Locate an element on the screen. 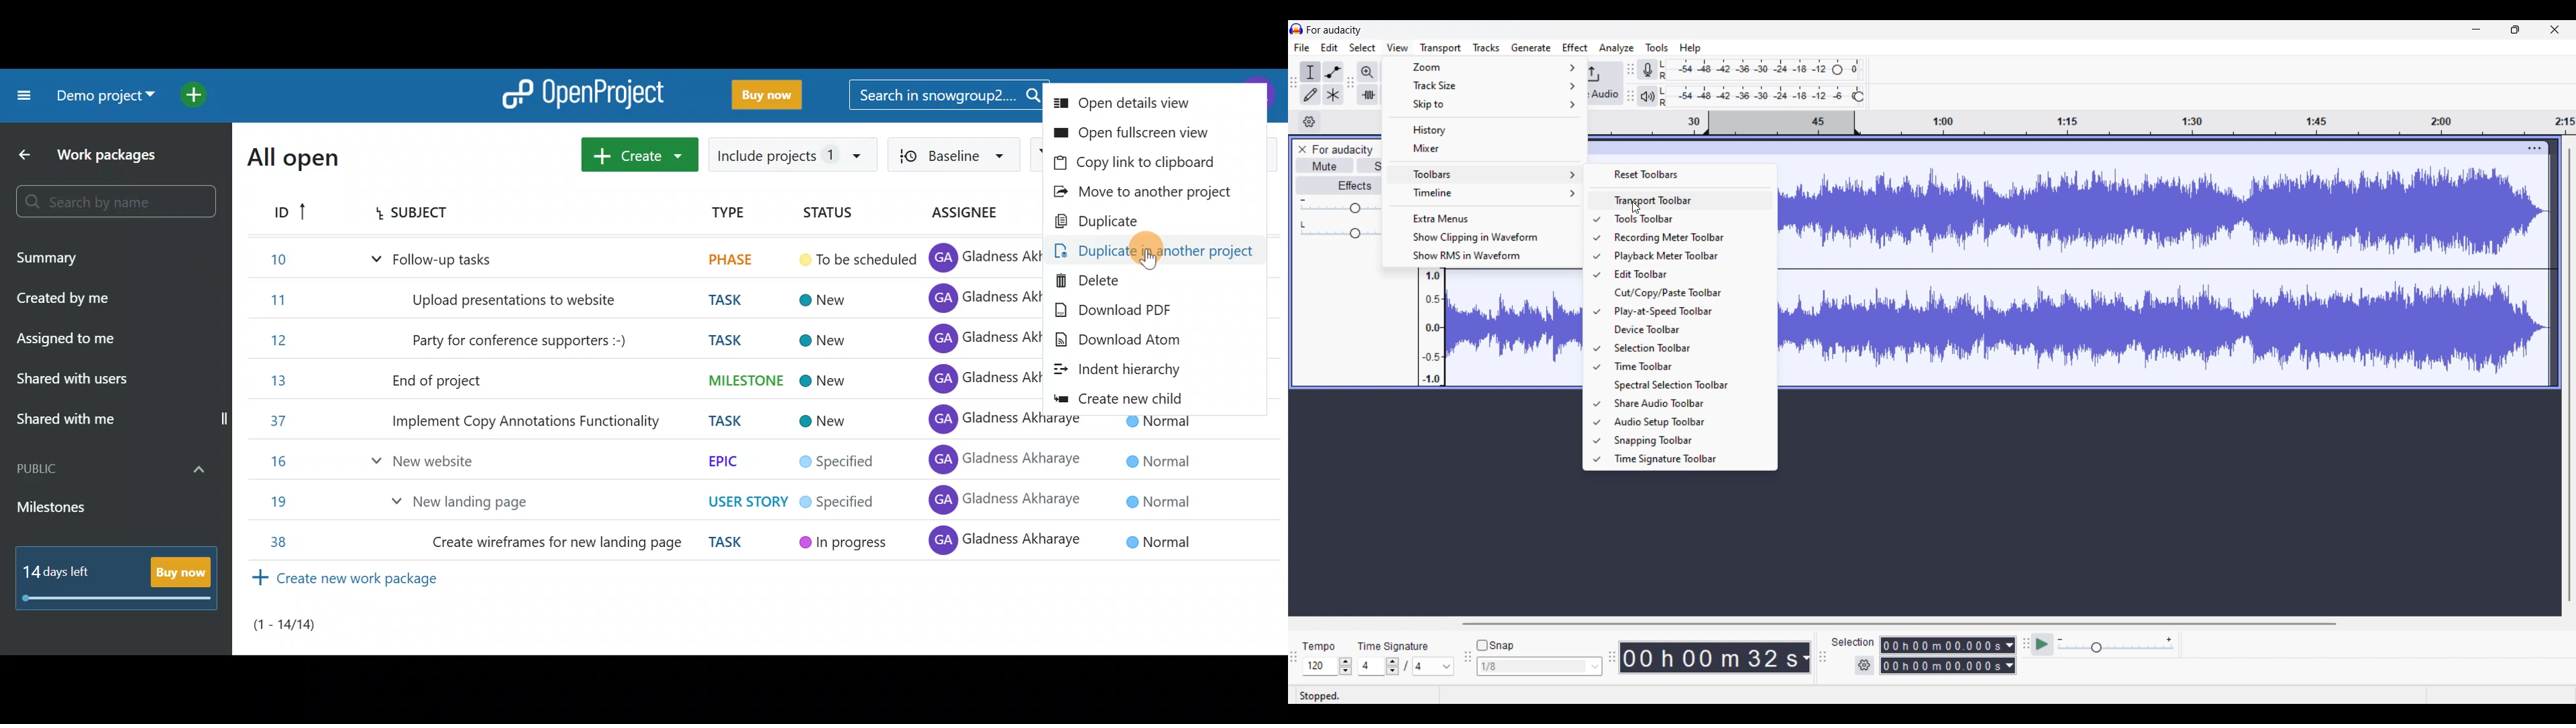 The height and width of the screenshot is (728, 2576). Duration measurement is located at coordinates (2009, 666).